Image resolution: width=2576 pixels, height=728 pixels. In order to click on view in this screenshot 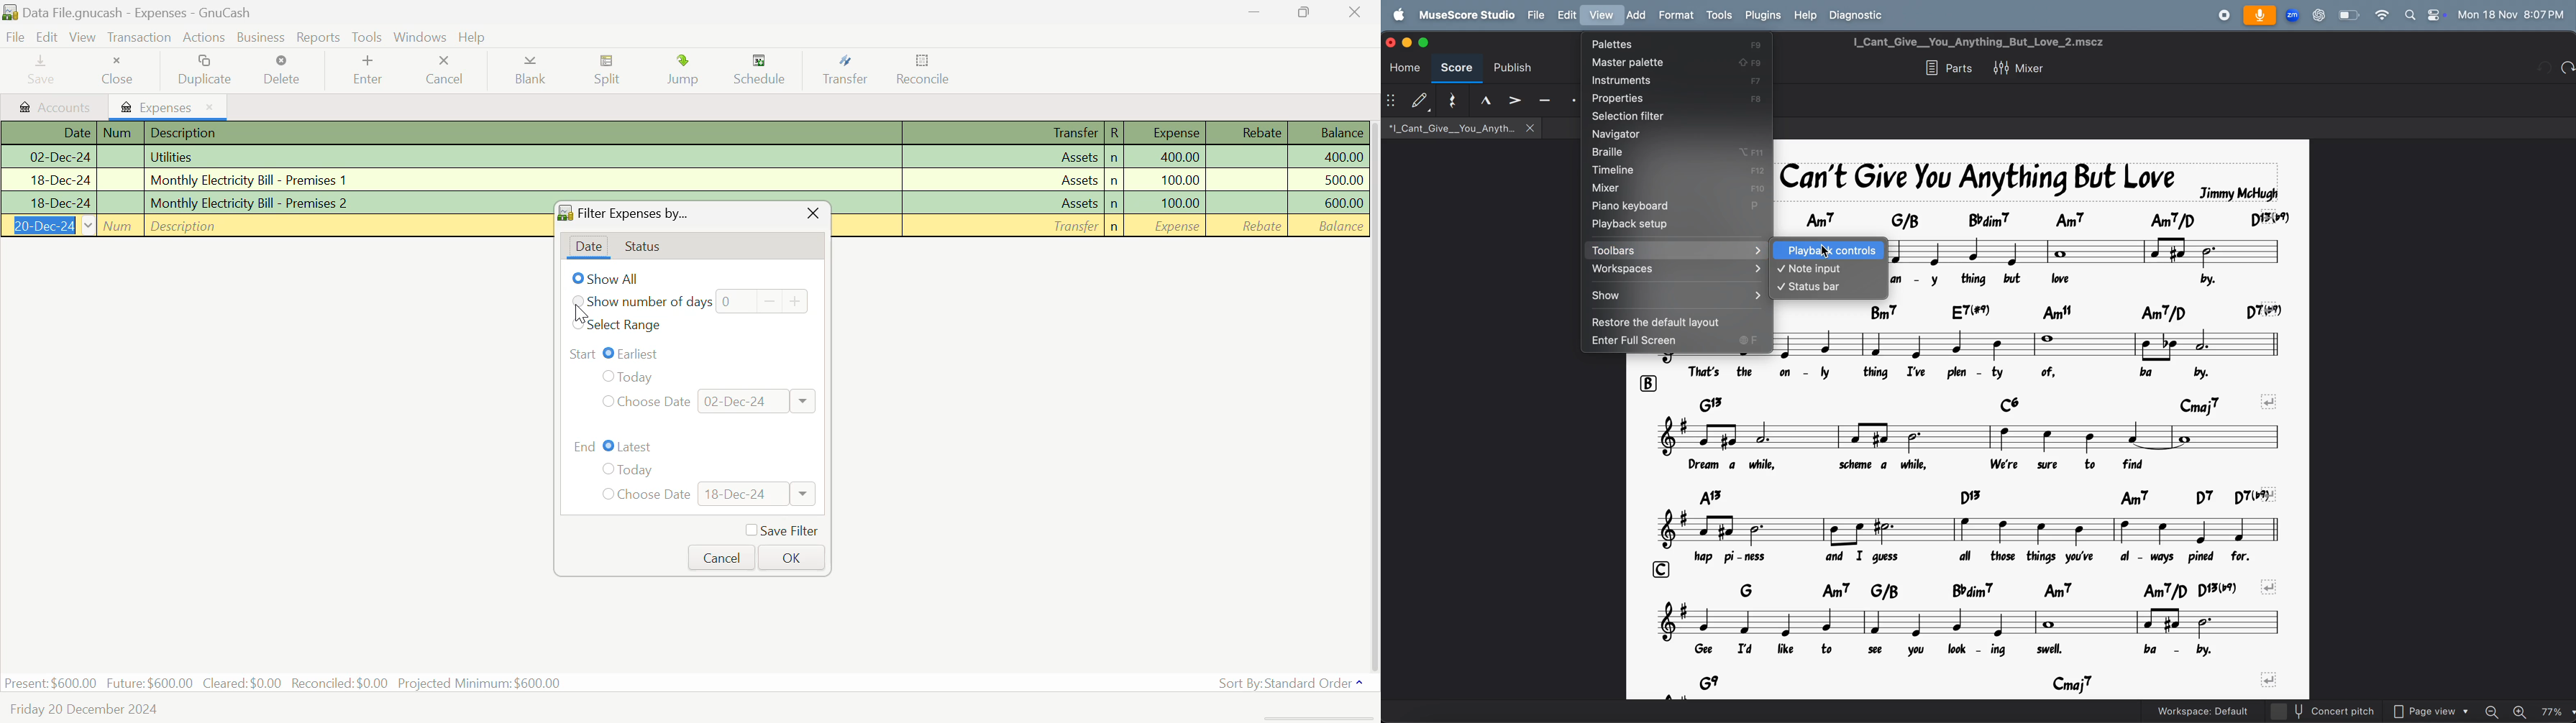, I will do `click(1600, 15)`.